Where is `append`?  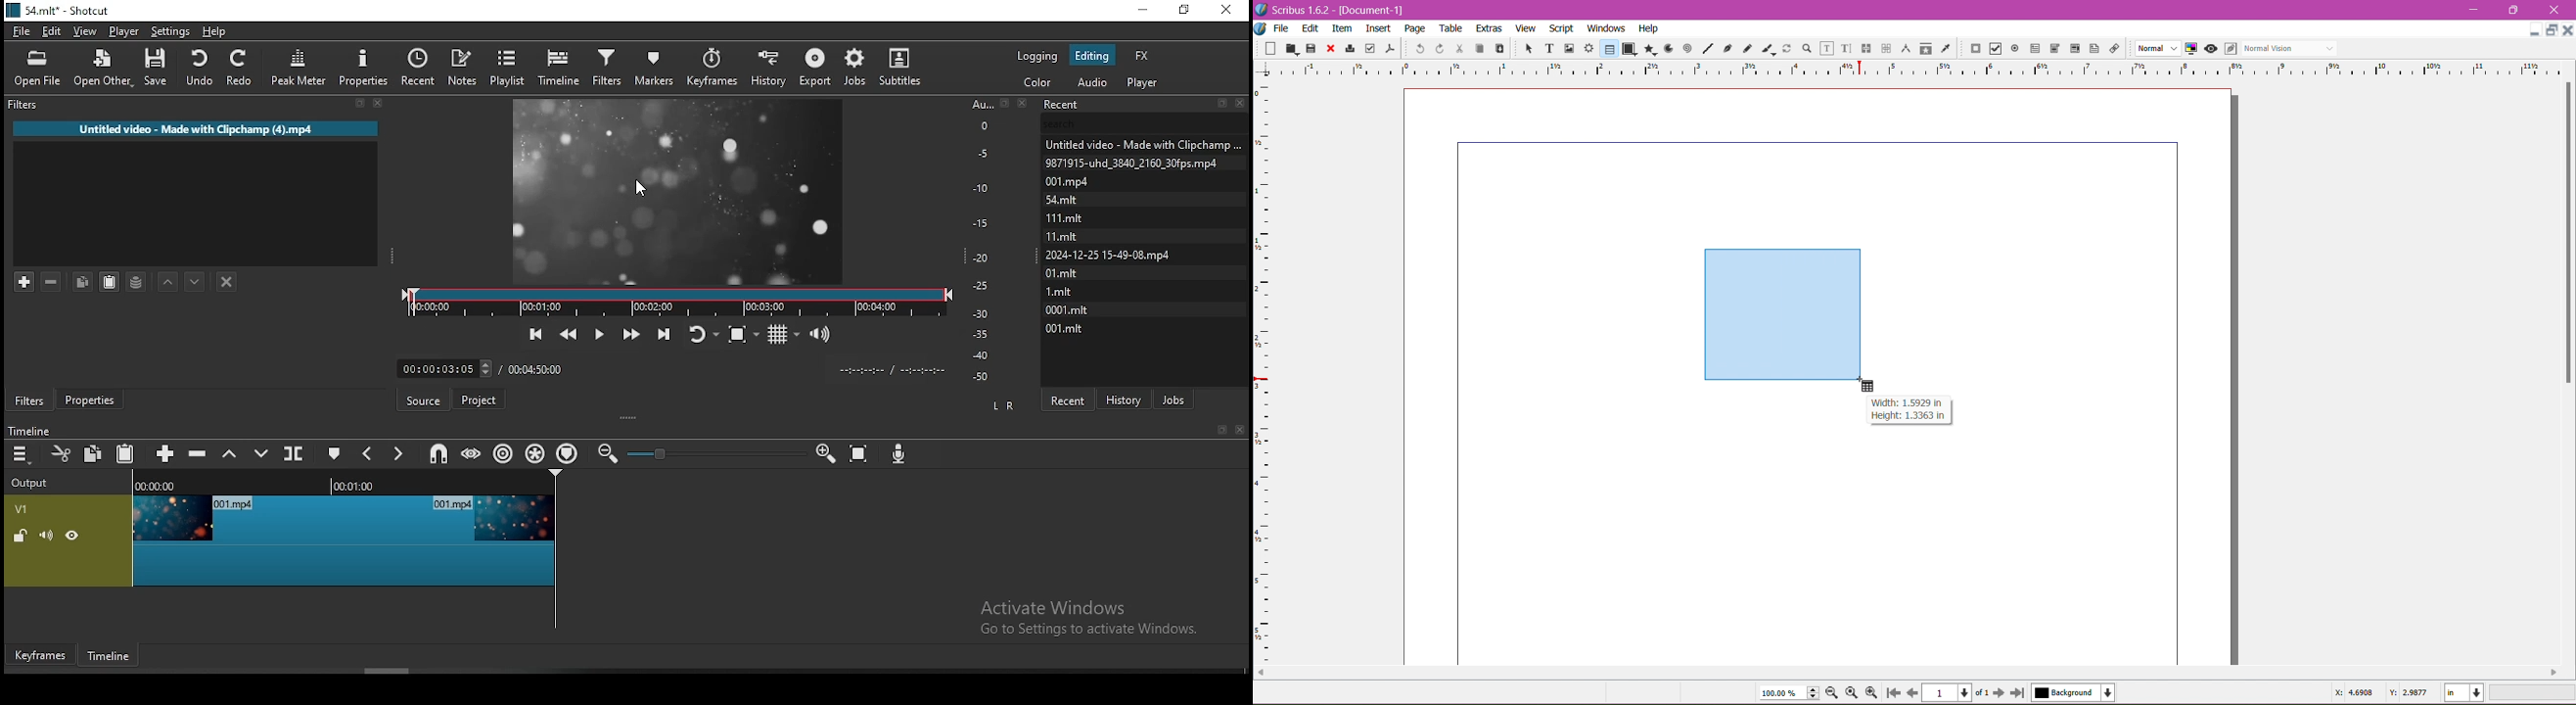
append is located at coordinates (165, 452).